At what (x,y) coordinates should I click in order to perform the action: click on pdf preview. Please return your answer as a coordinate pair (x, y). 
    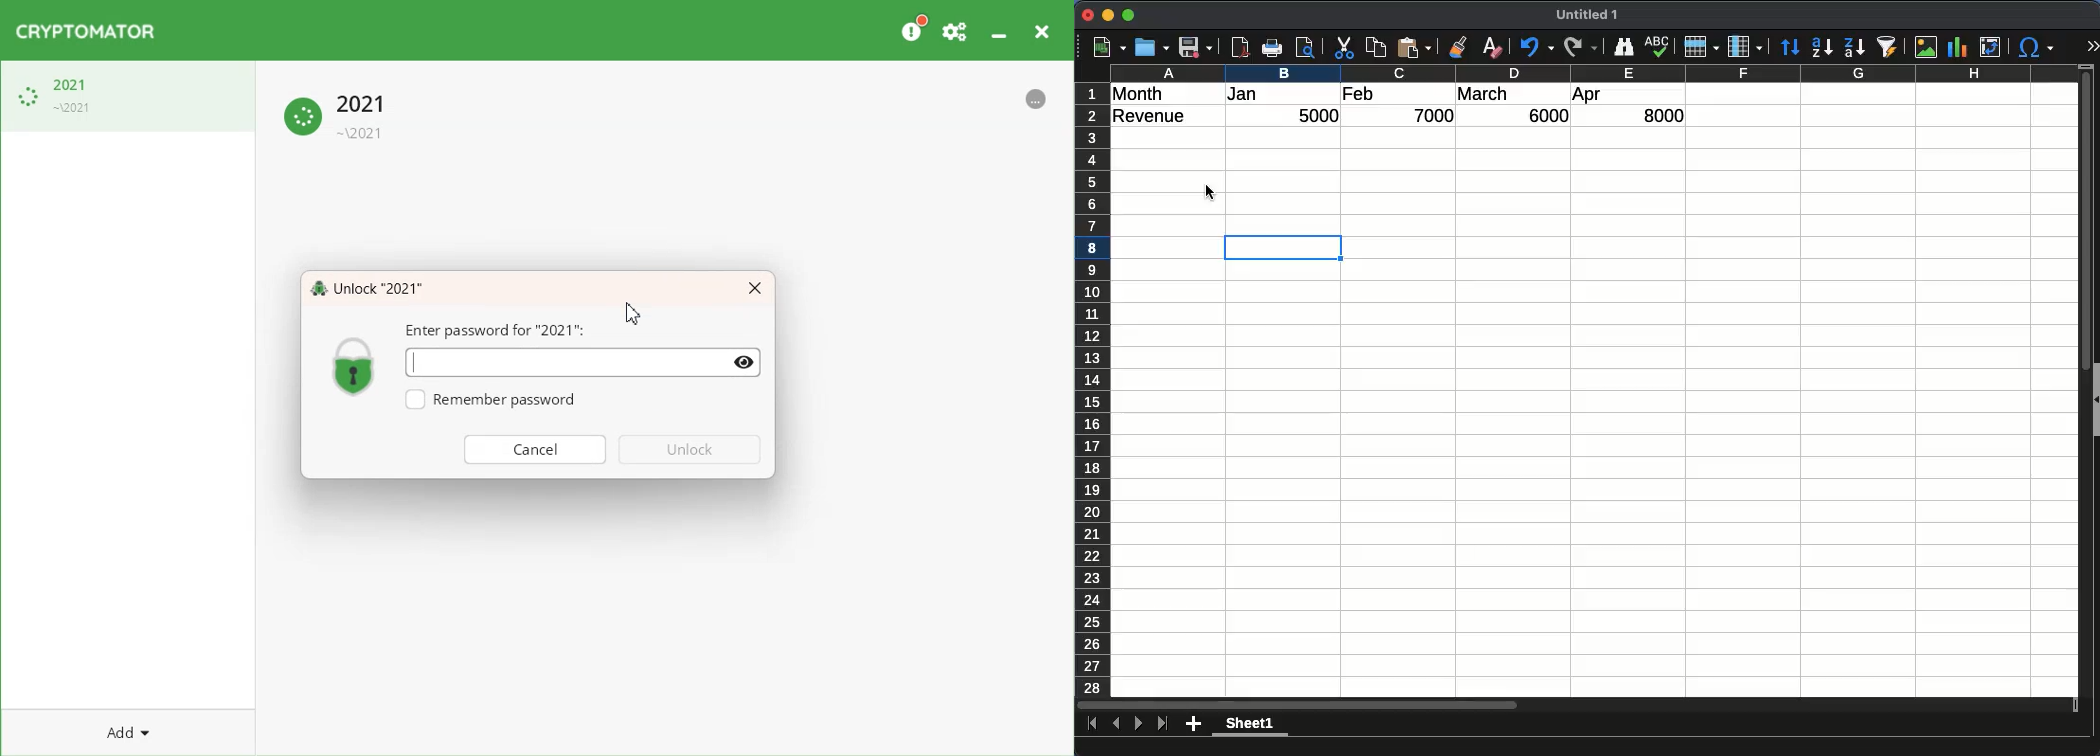
    Looking at the image, I should click on (1239, 47).